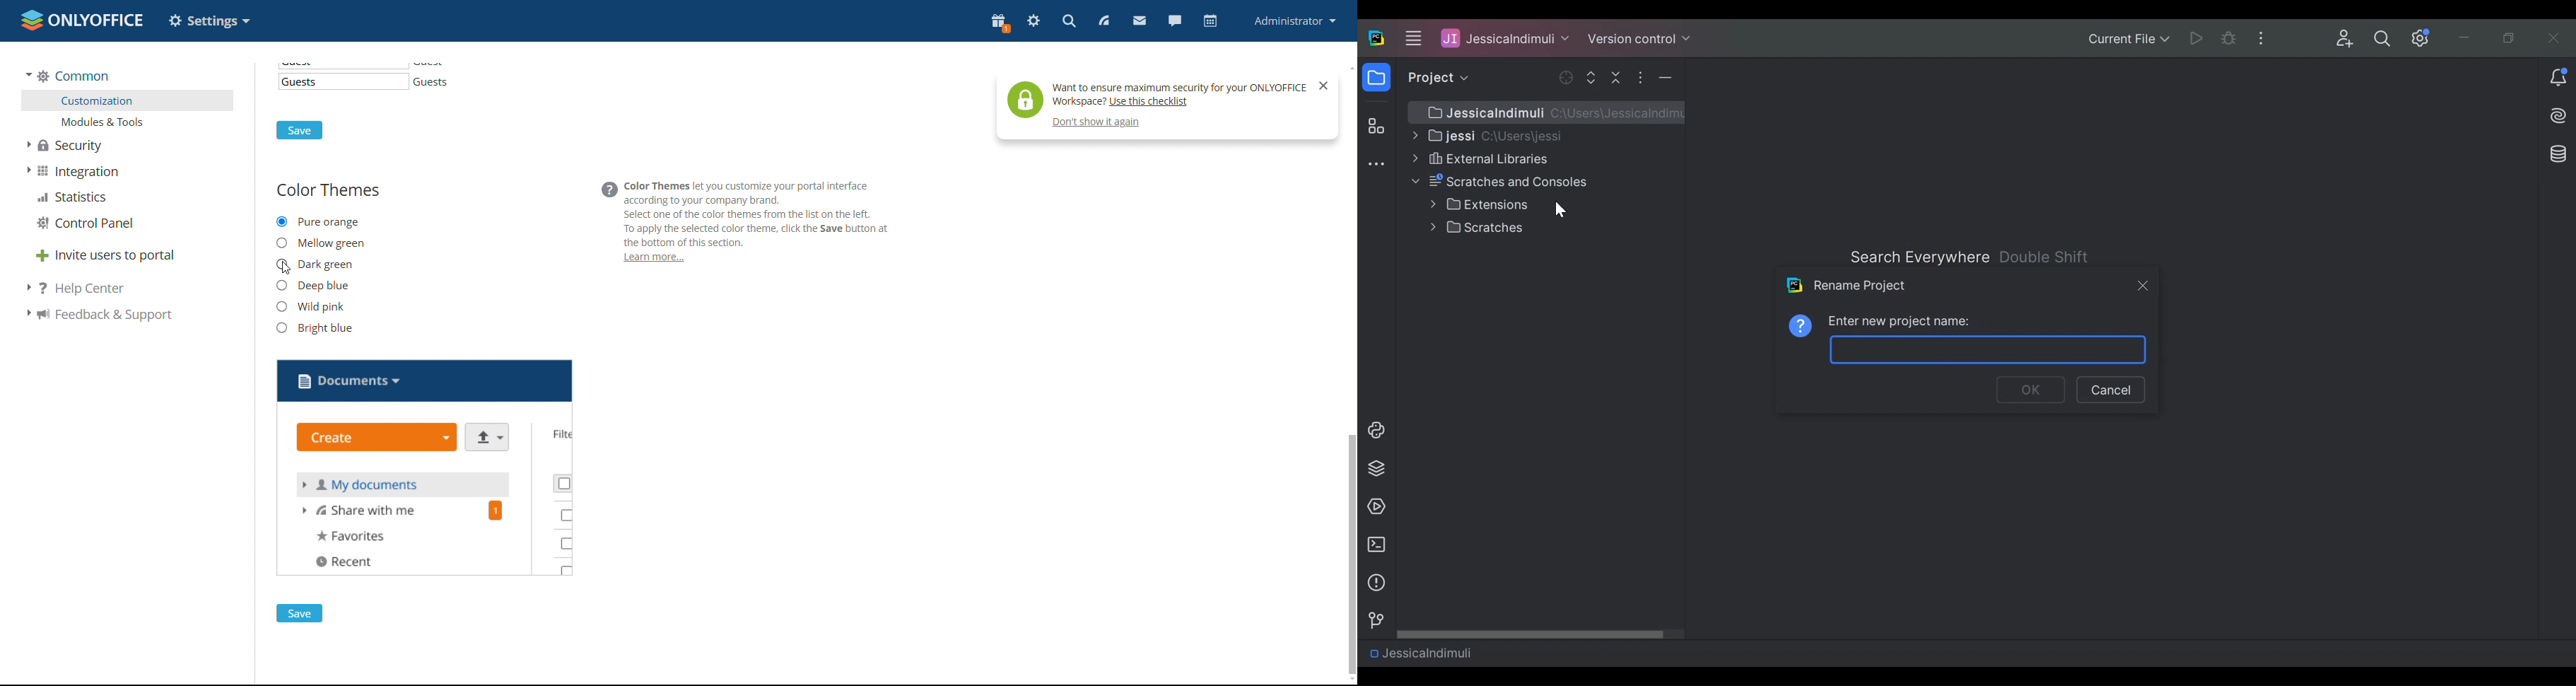 Image resolution: width=2576 pixels, height=700 pixels. Describe the element at coordinates (1639, 37) in the screenshot. I see `Version Control` at that location.